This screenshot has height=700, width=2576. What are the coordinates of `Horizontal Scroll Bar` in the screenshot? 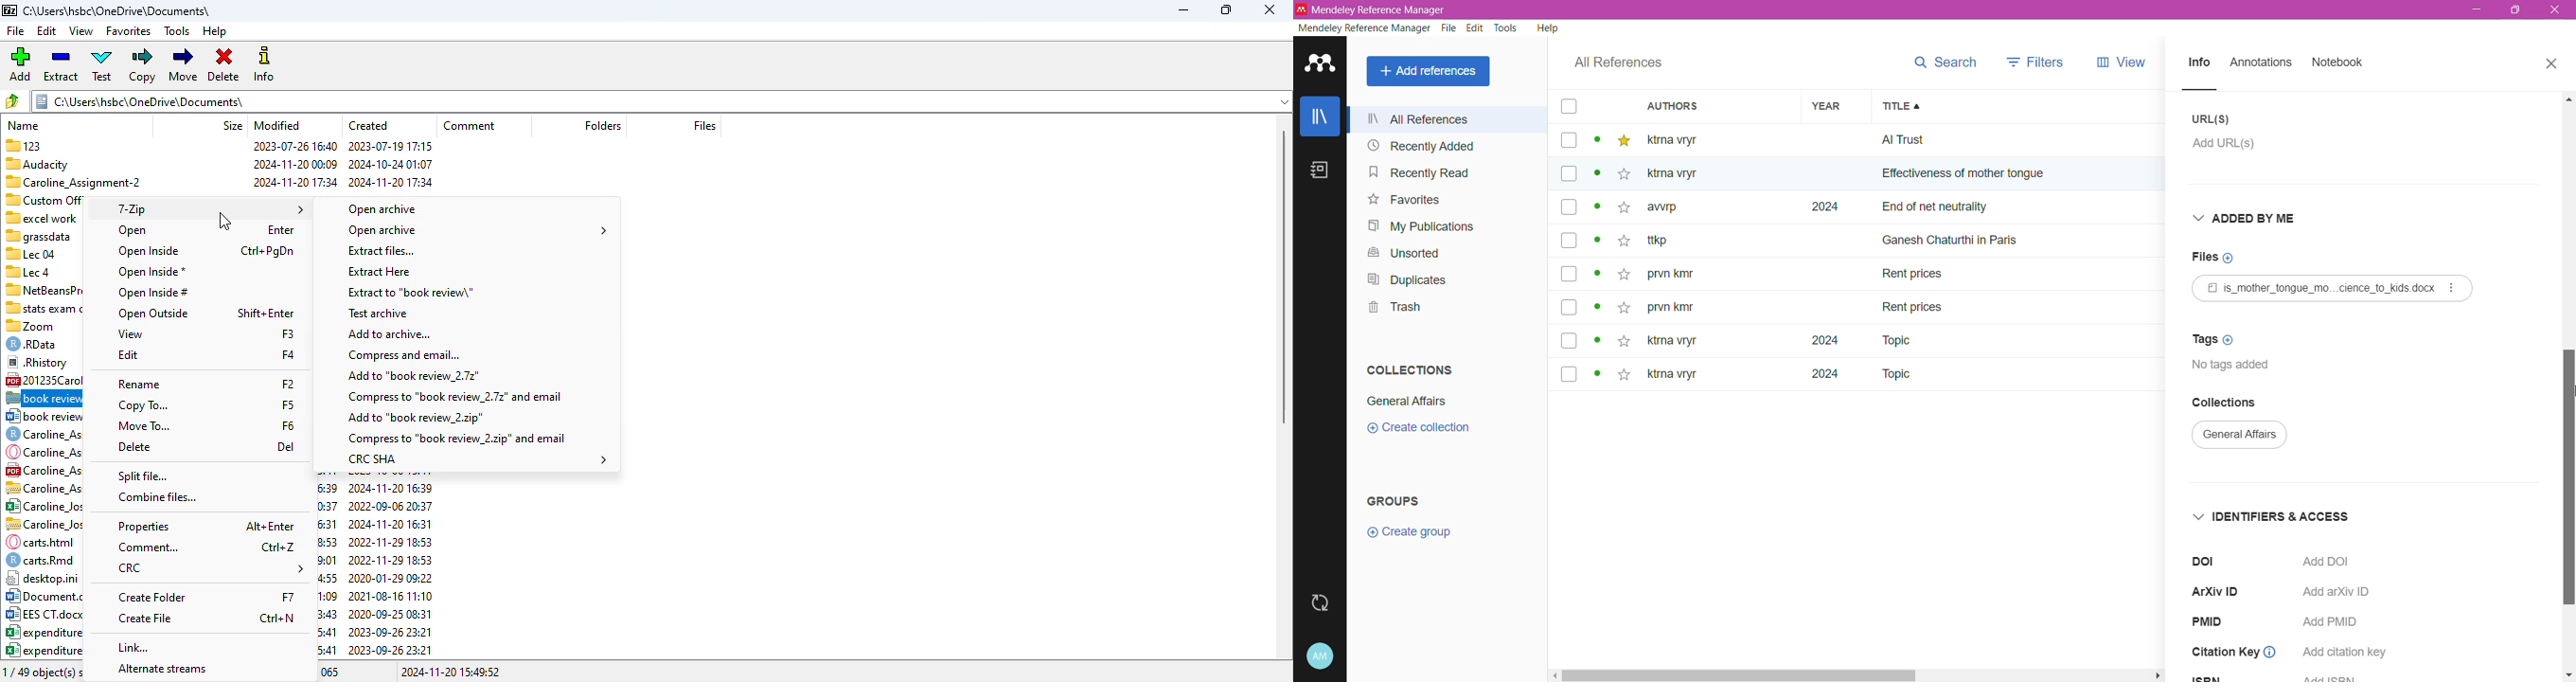 It's located at (1859, 677).